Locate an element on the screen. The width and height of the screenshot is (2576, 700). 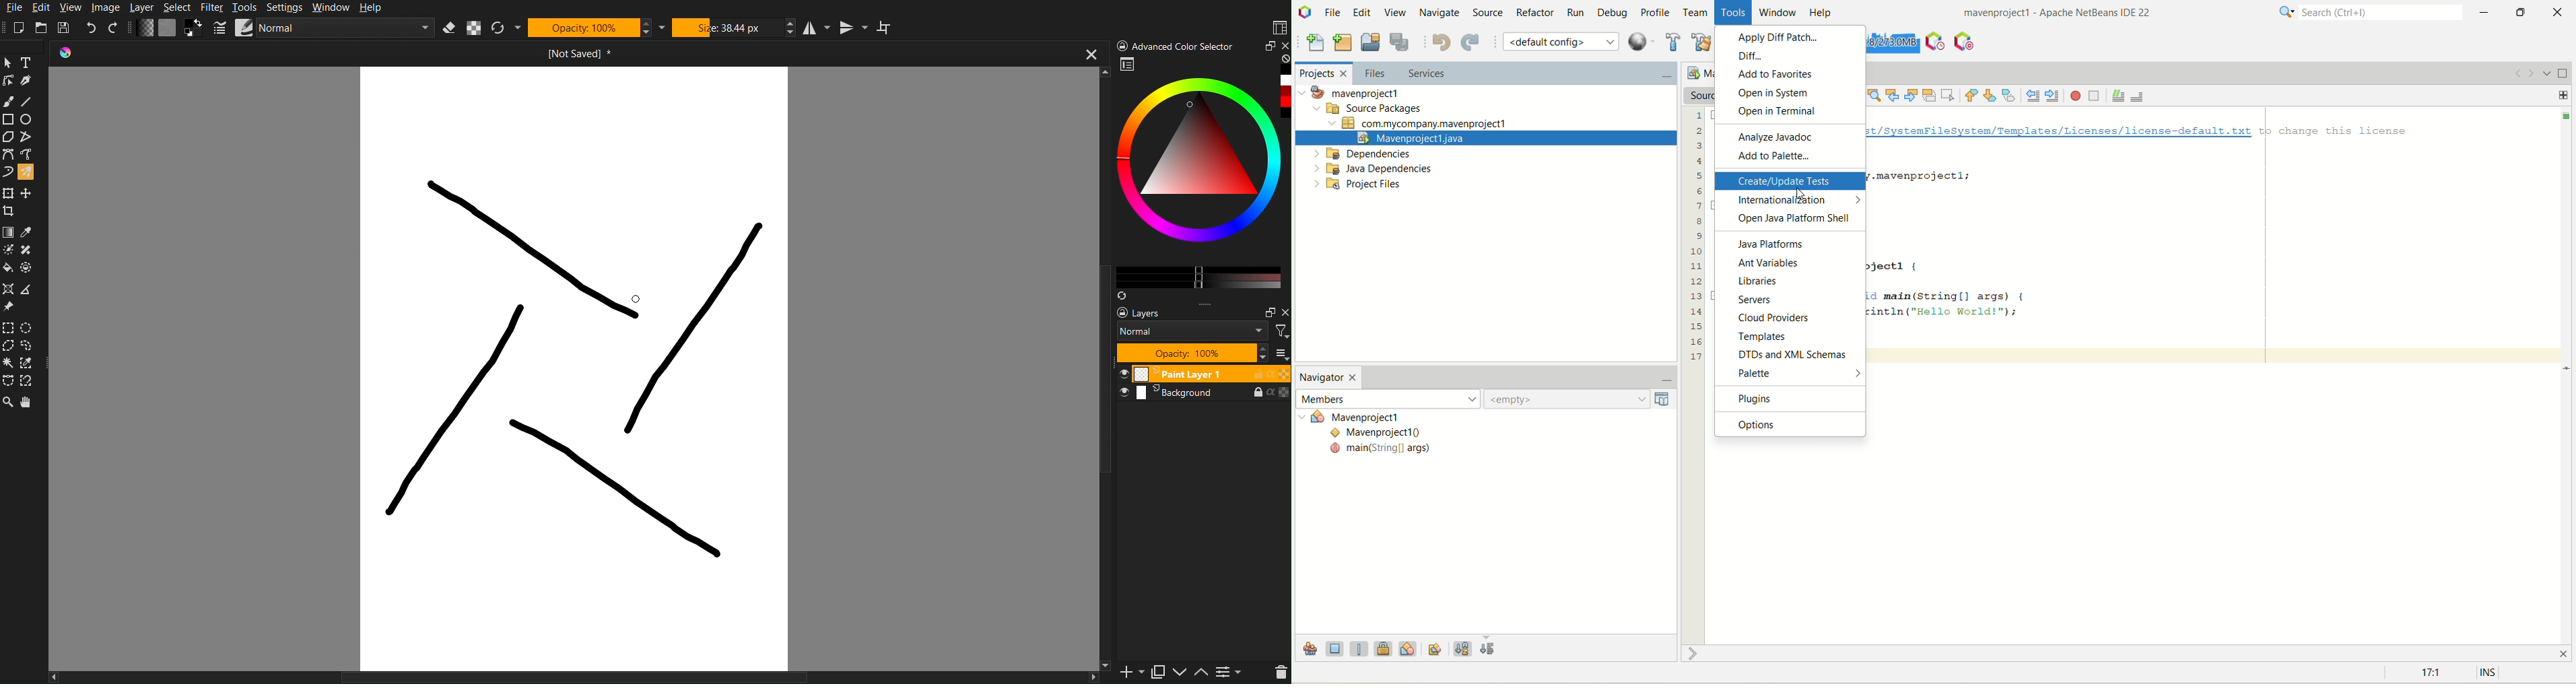
toggle rectangular selection is located at coordinates (1949, 94).